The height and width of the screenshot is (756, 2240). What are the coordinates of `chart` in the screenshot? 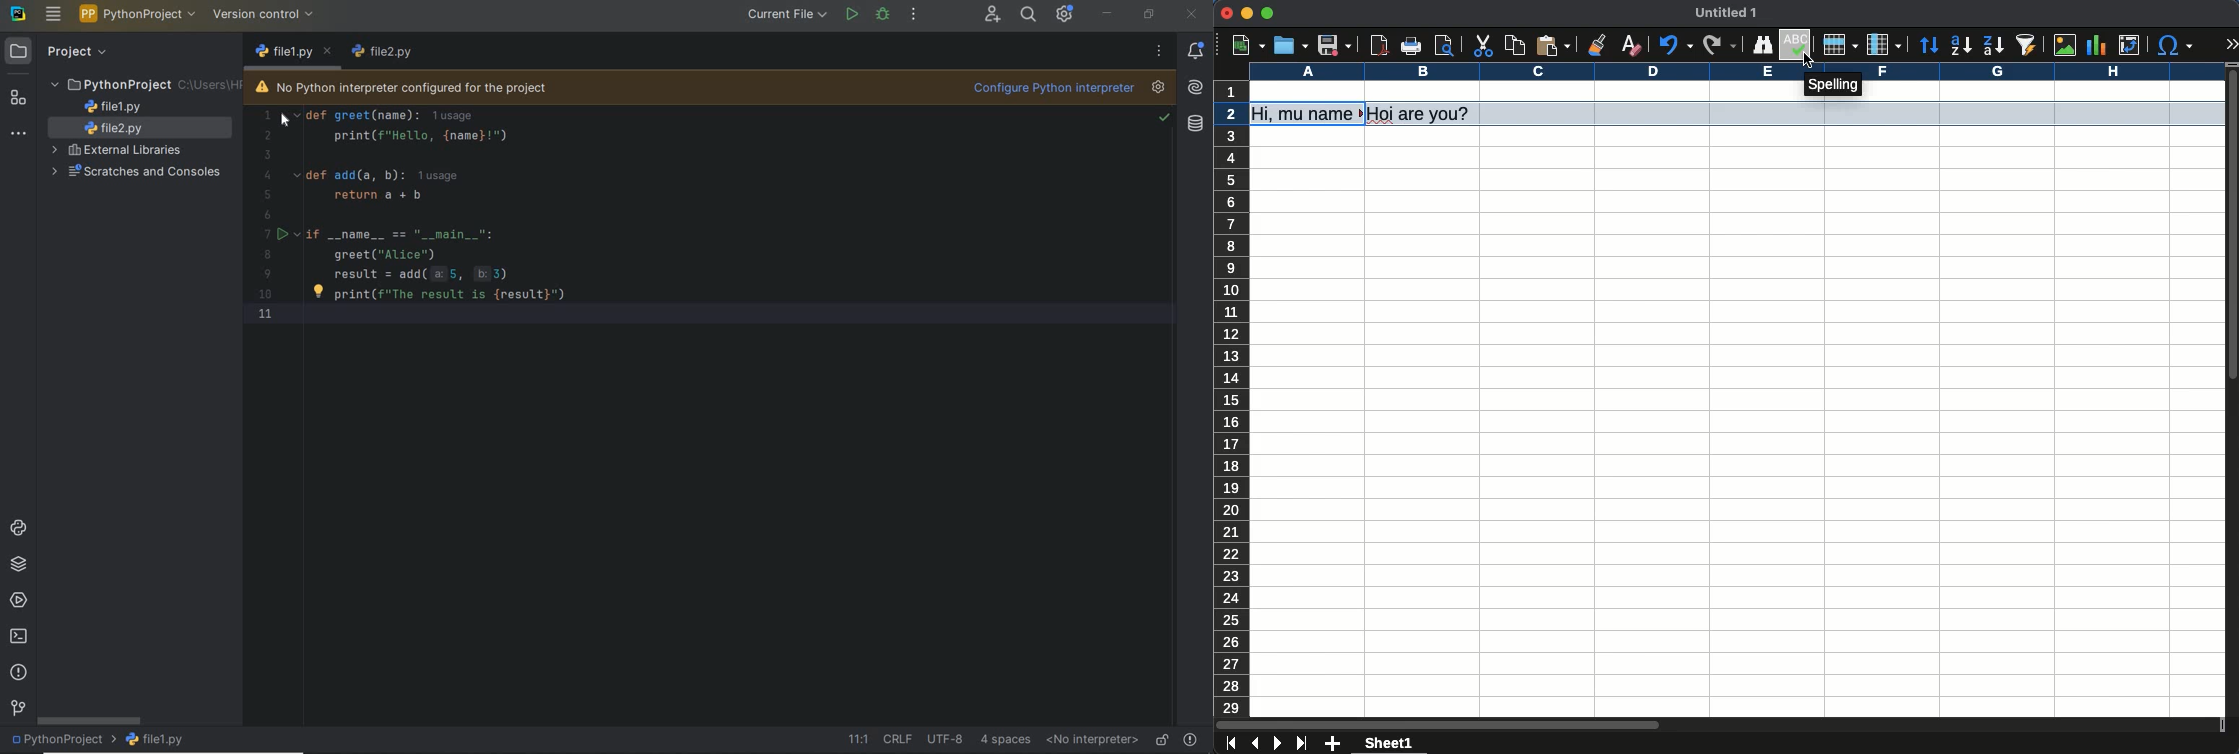 It's located at (2095, 45).